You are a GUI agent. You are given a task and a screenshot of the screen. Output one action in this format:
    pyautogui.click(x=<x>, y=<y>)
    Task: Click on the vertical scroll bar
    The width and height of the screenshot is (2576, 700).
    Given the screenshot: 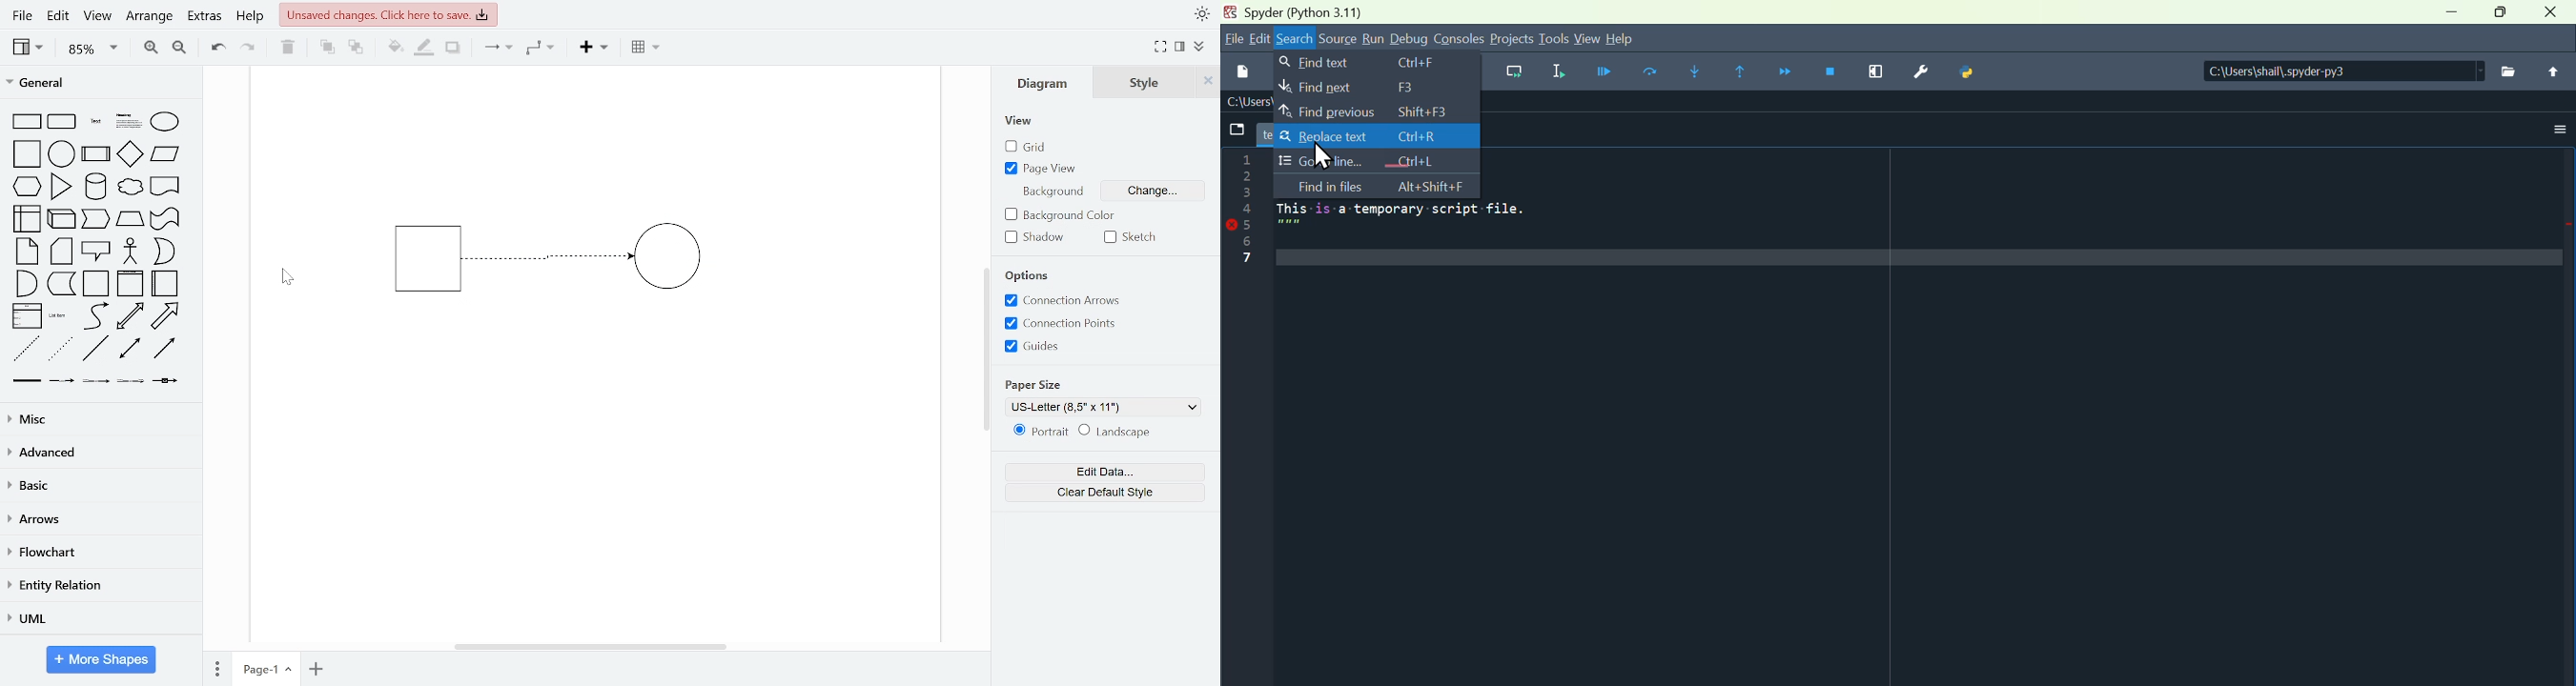 What is the action you would take?
    pyautogui.click(x=986, y=351)
    